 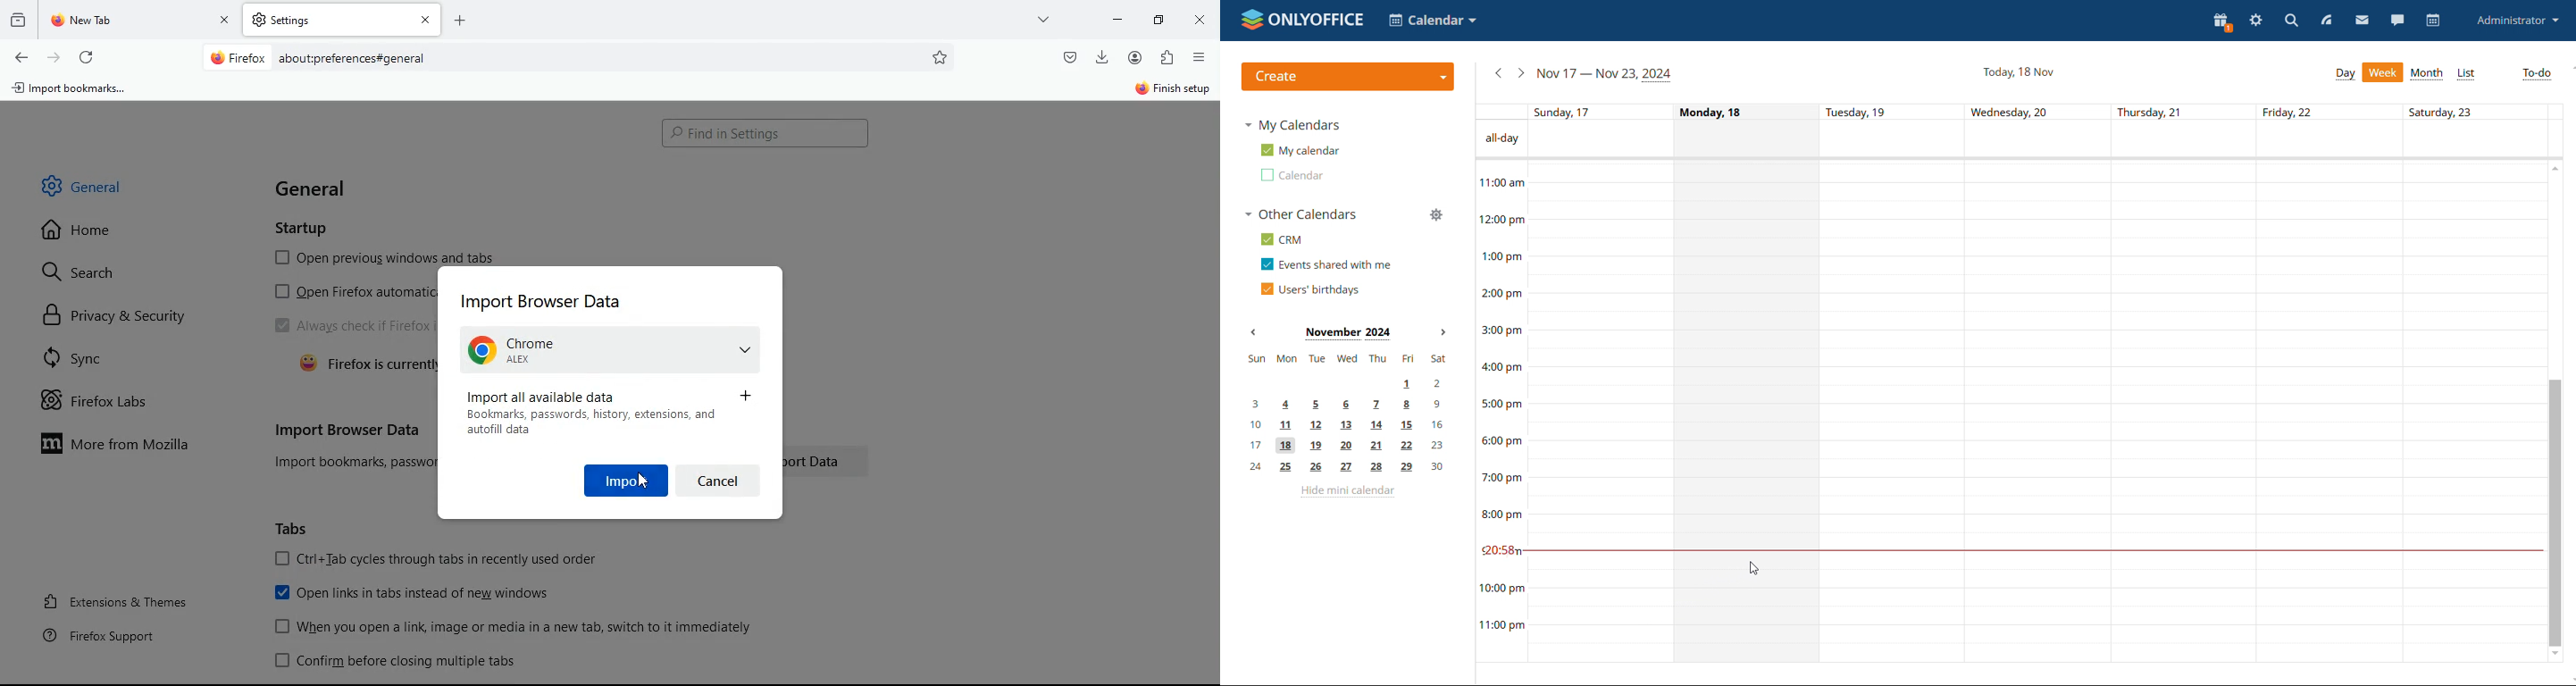 What do you see at coordinates (327, 58) in the screenshot?
I see `About:preferences` at bounding box center [327, 58].